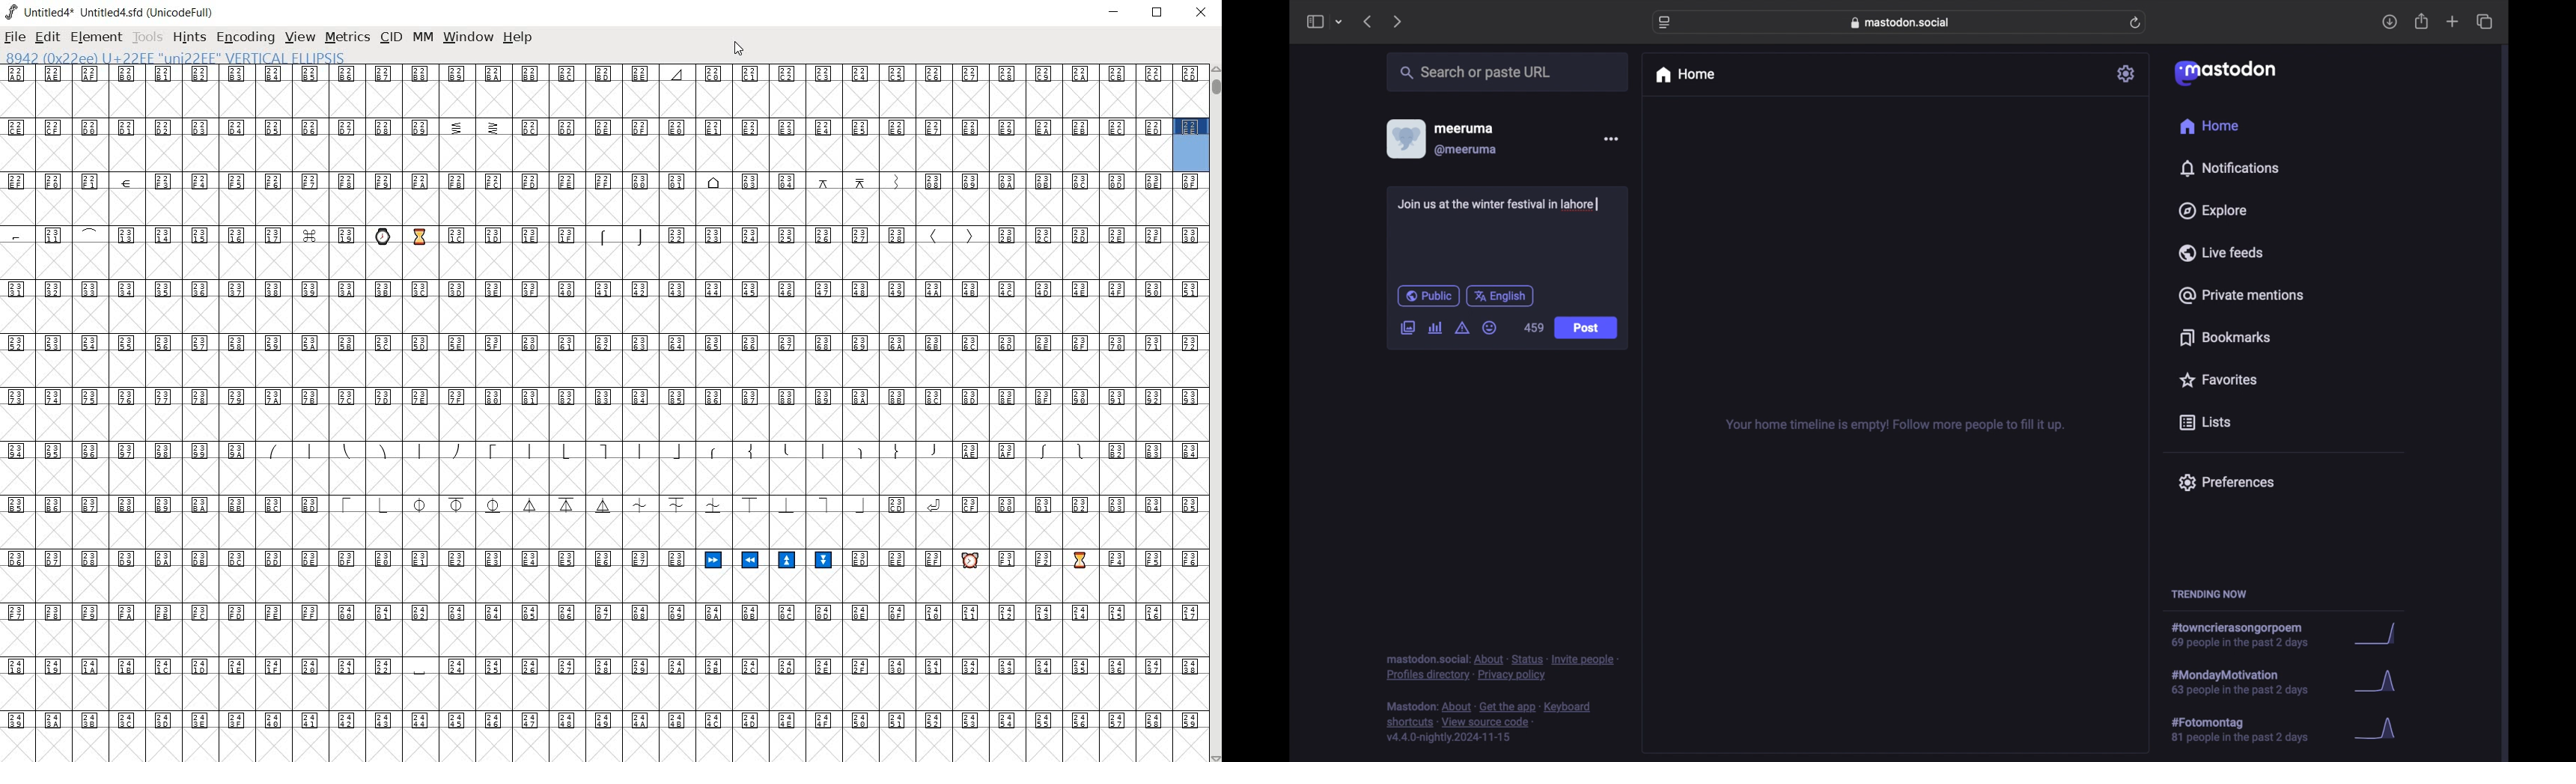  Describe the element at coordinates (2485, 22) in the screenshot. I see `show tab overview` at that location.